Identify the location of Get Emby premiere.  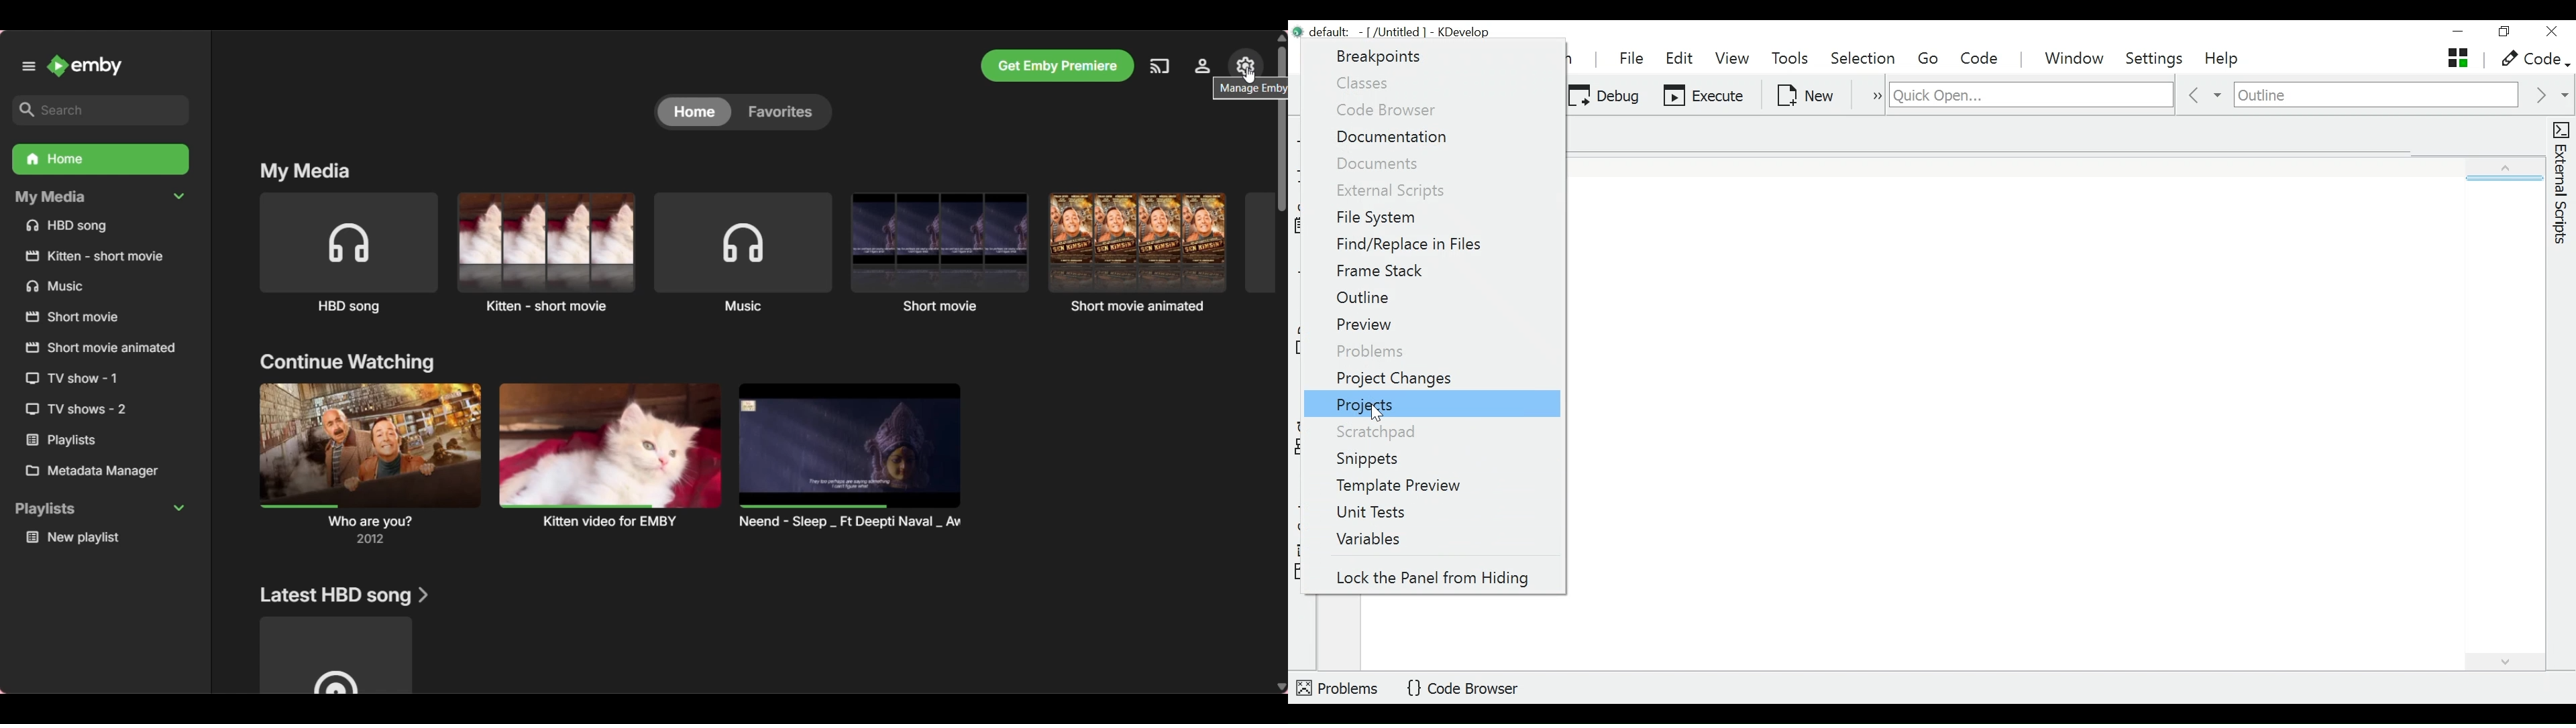
(1058, 66).